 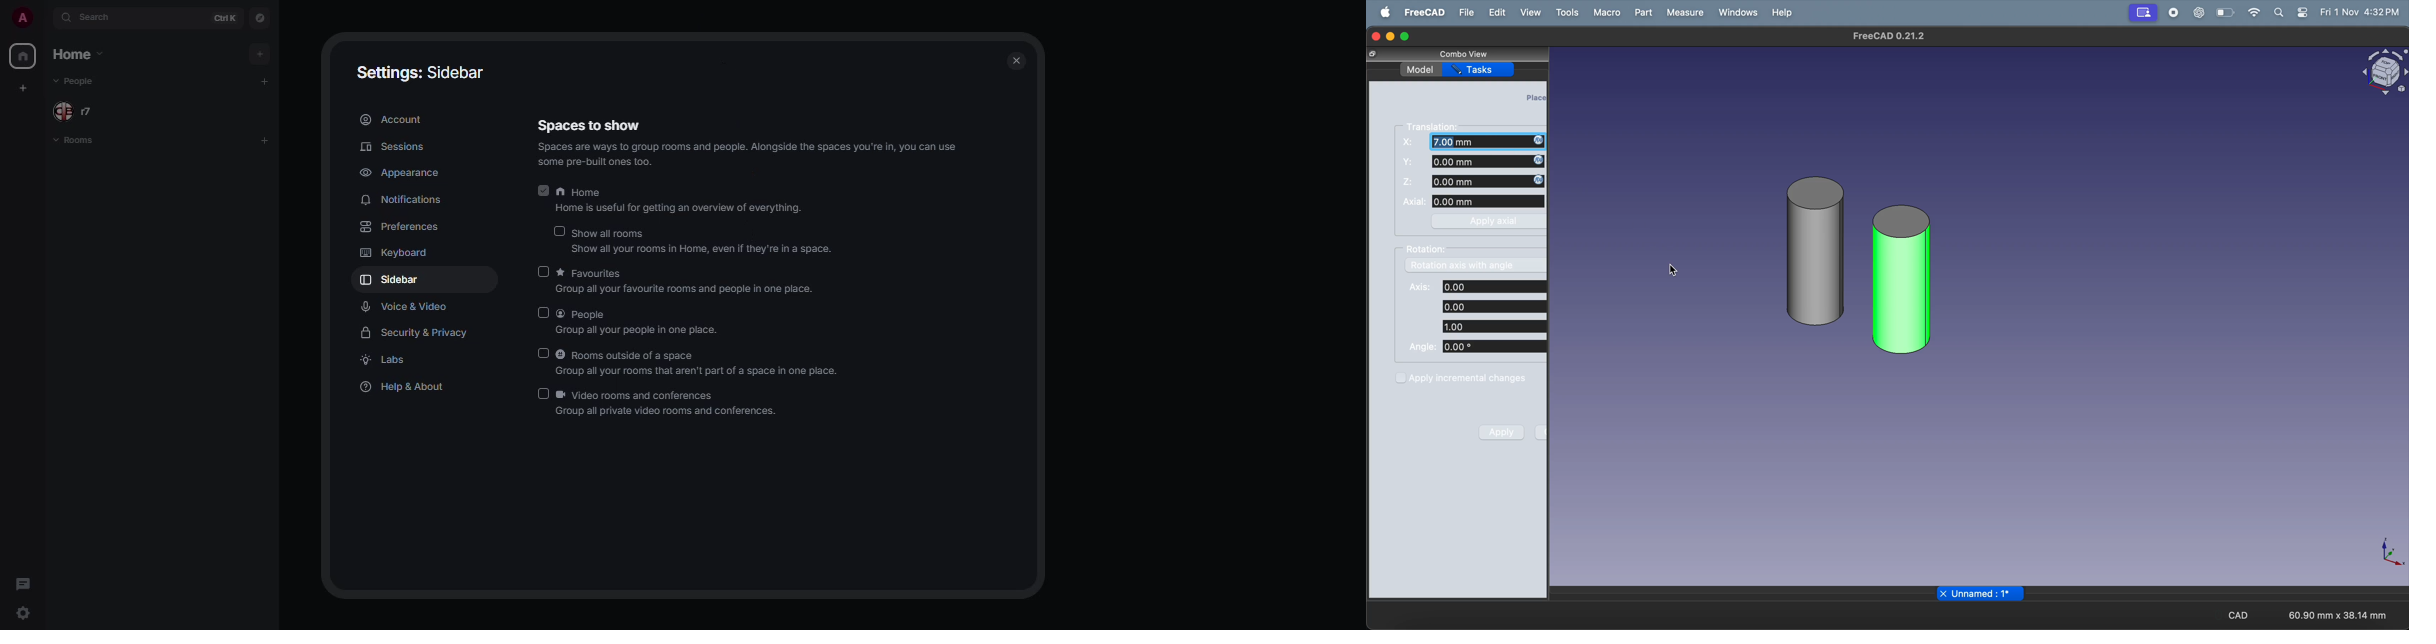 What do you see at coordinates (1499, 433) in the screenshot?
I see `apply` at bounding box center [1499, 433].